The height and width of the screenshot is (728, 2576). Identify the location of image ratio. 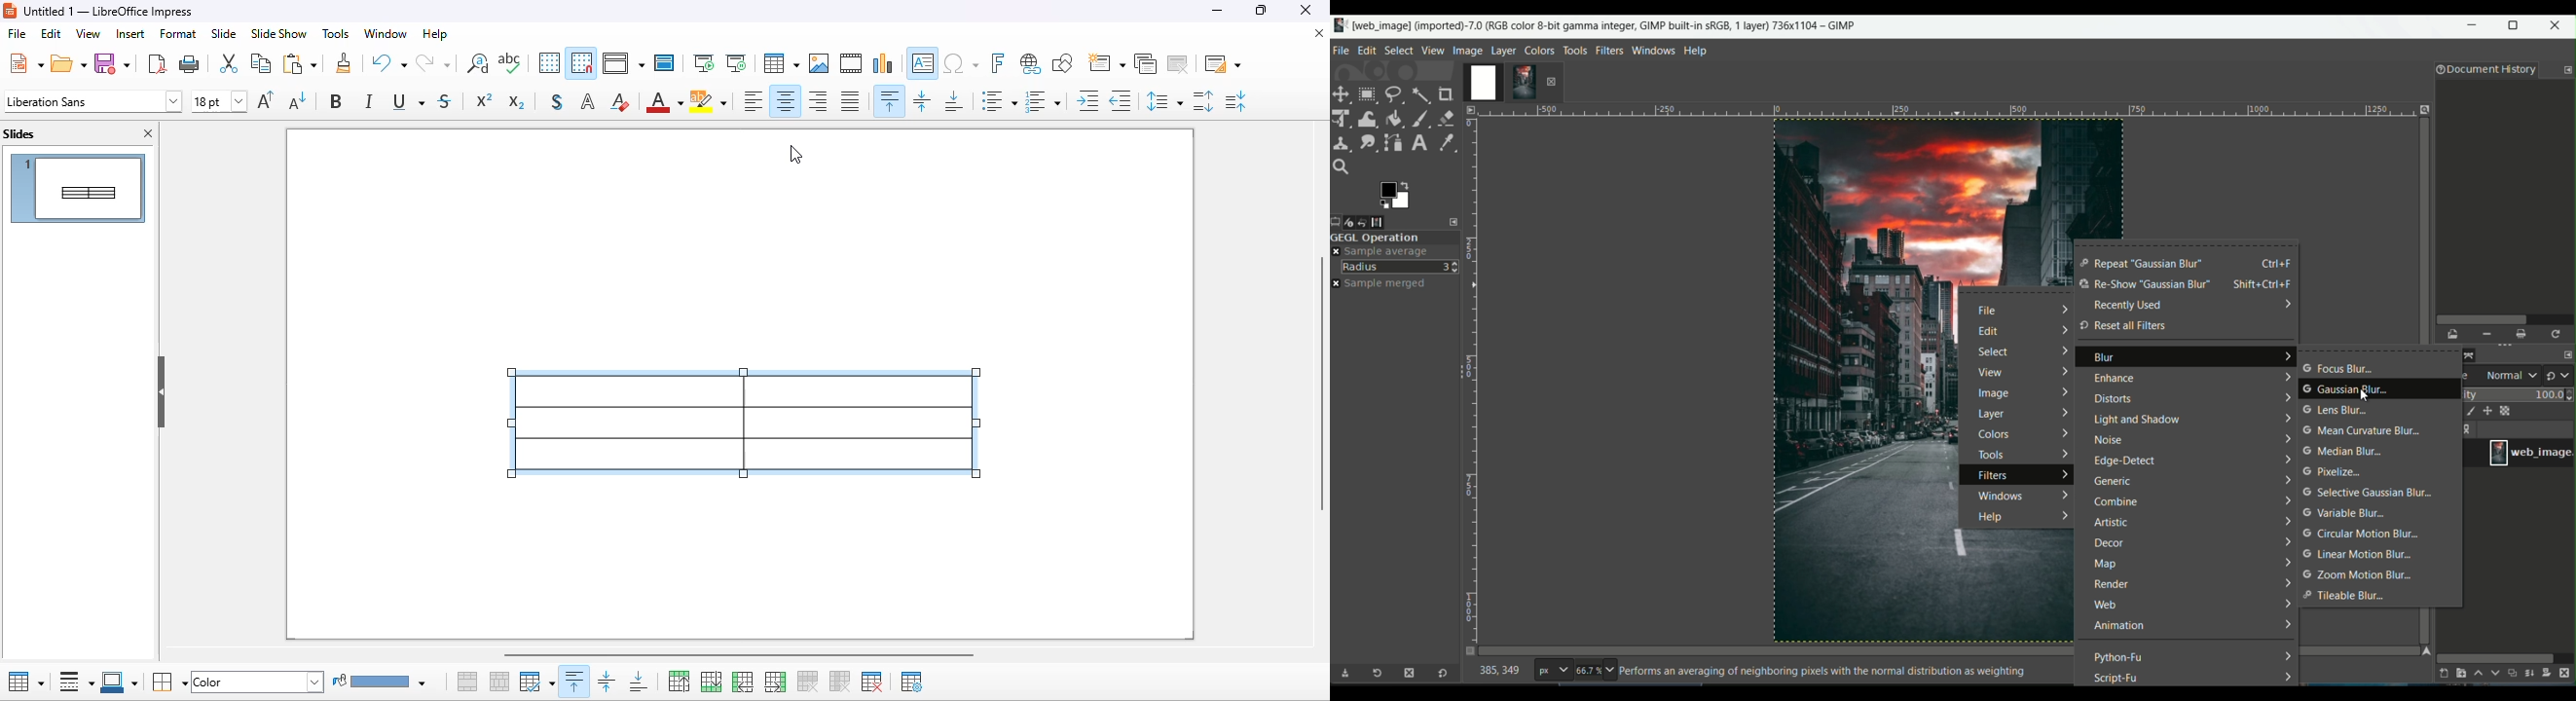
(1594, 672).